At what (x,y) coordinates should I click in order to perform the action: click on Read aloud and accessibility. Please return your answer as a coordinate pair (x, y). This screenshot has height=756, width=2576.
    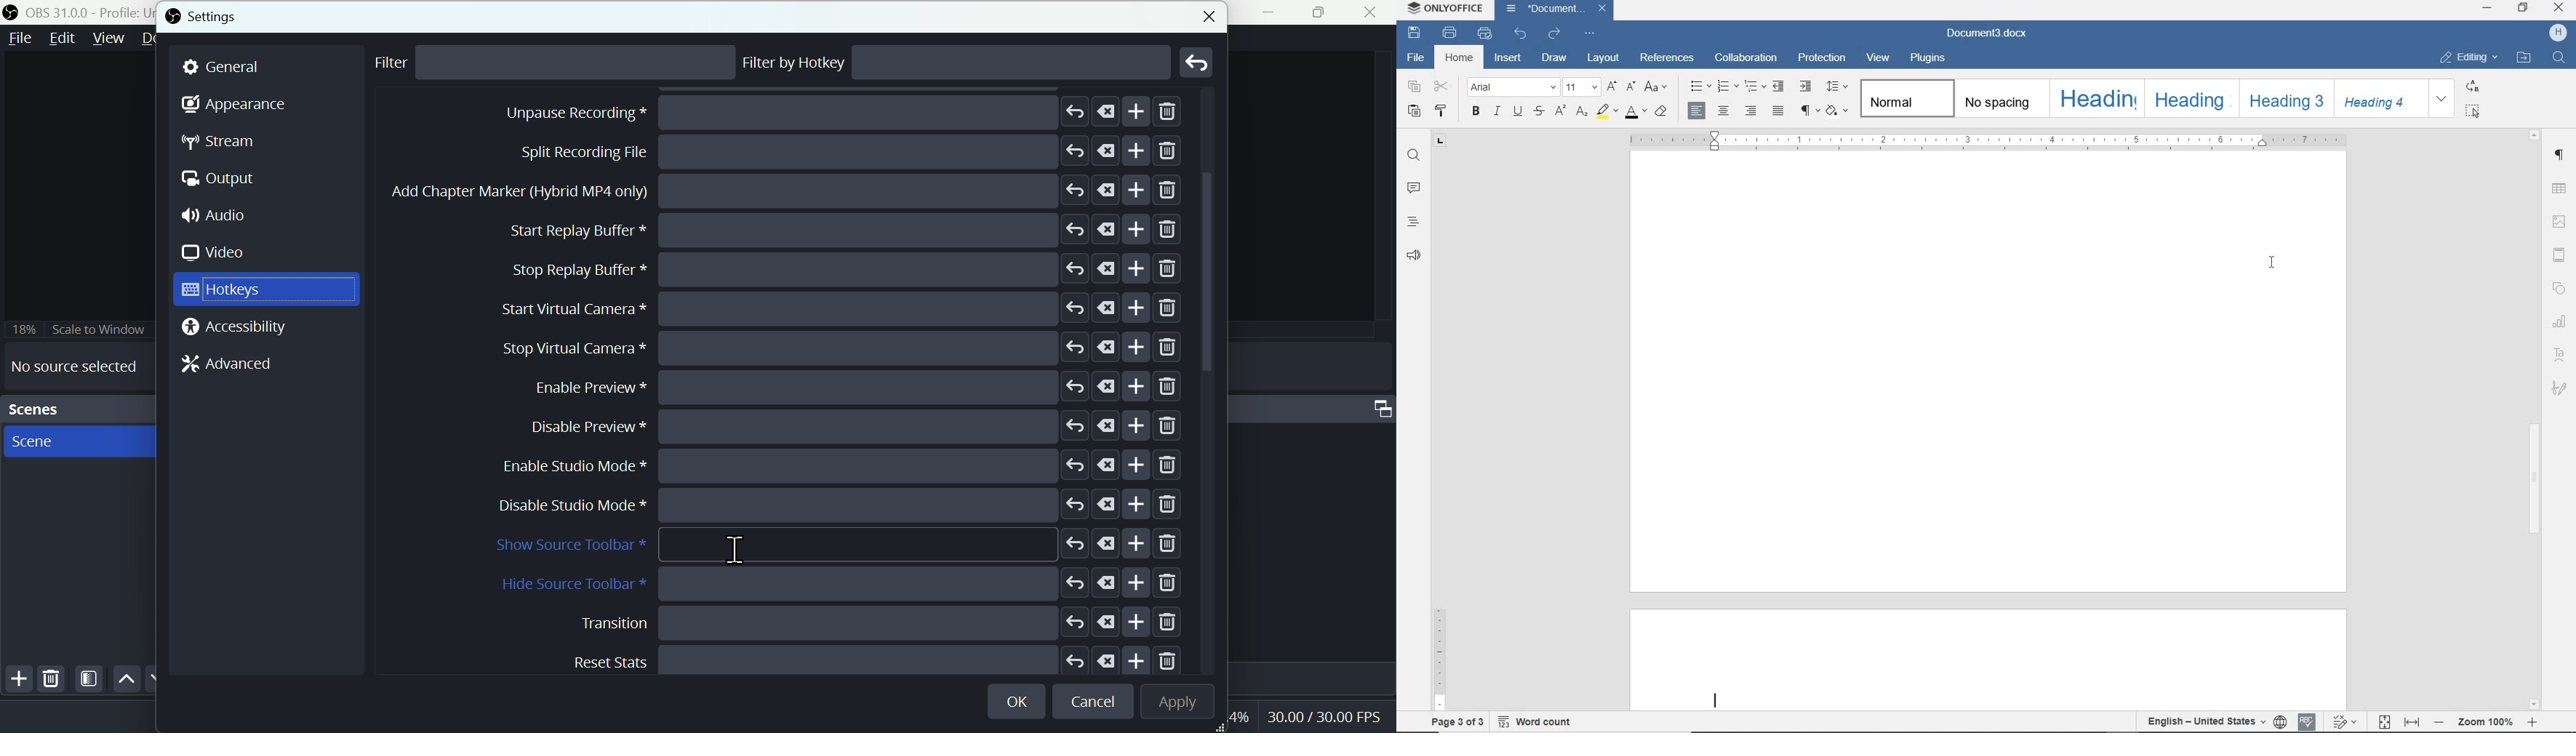
    Looking at the image, I should click on (1415, 256).